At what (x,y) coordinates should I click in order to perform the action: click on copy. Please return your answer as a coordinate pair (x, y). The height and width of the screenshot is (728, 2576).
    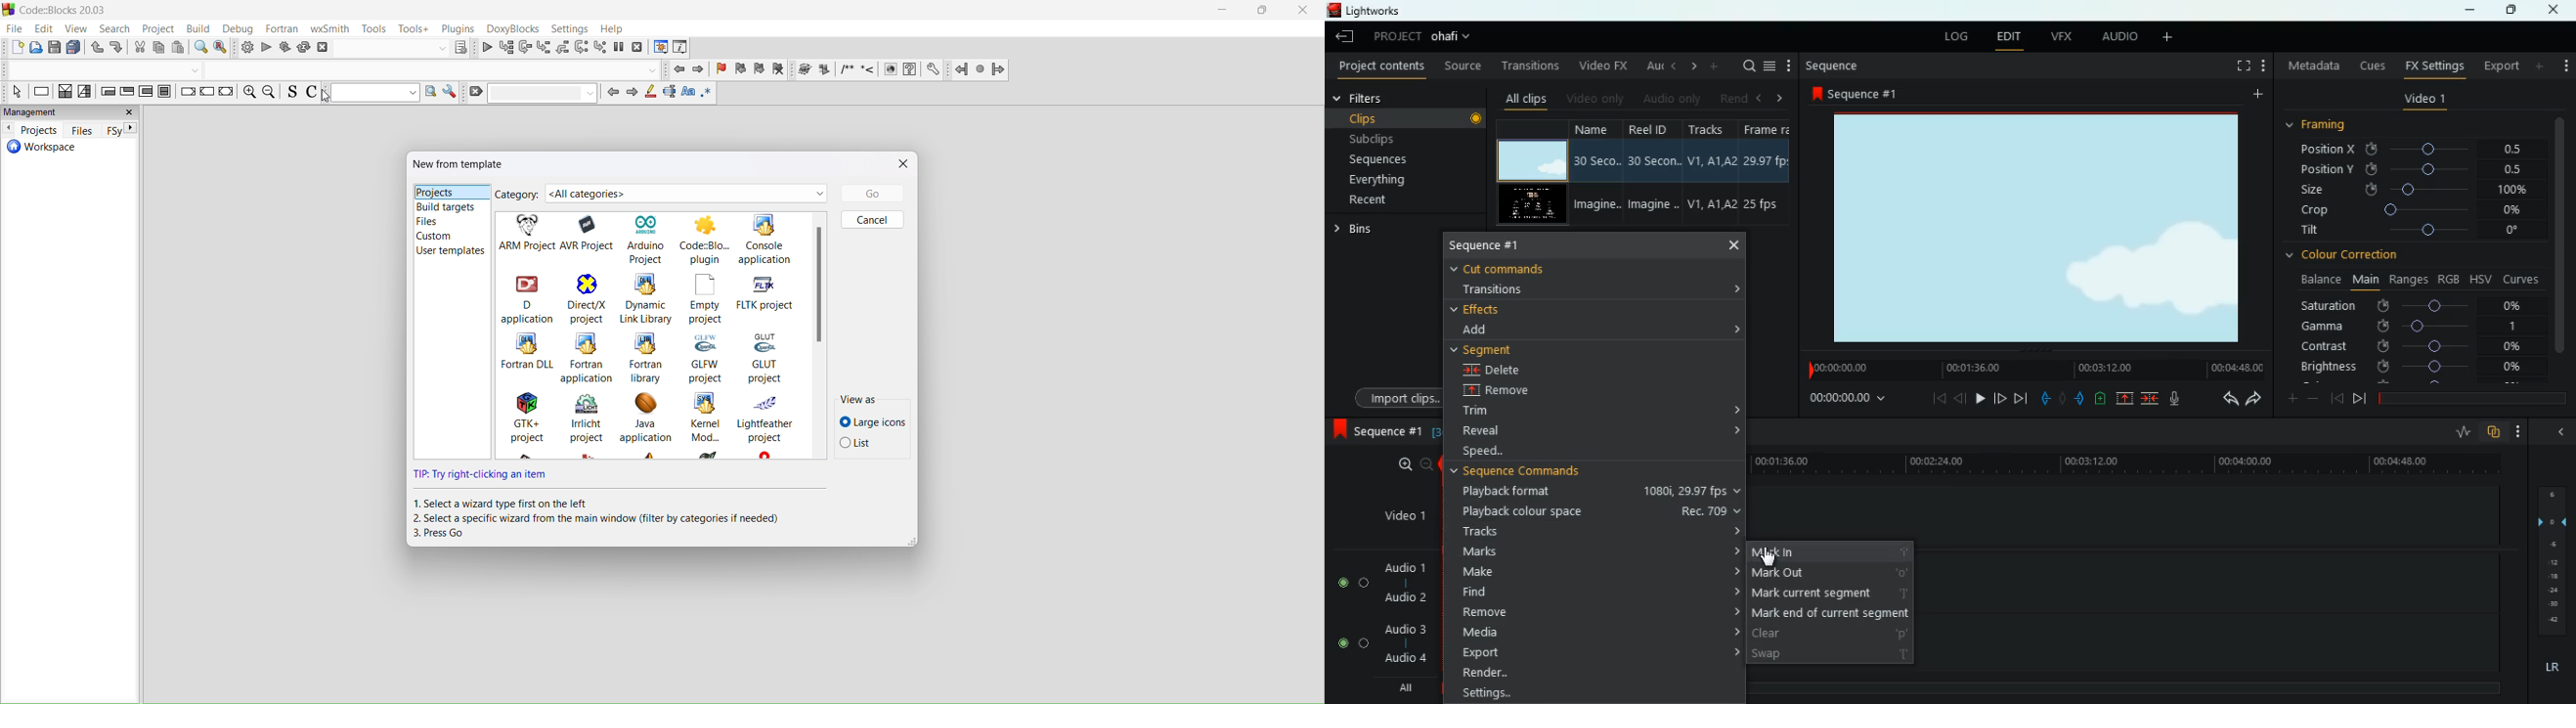
    Looking at the image, I should click on (55, 46).